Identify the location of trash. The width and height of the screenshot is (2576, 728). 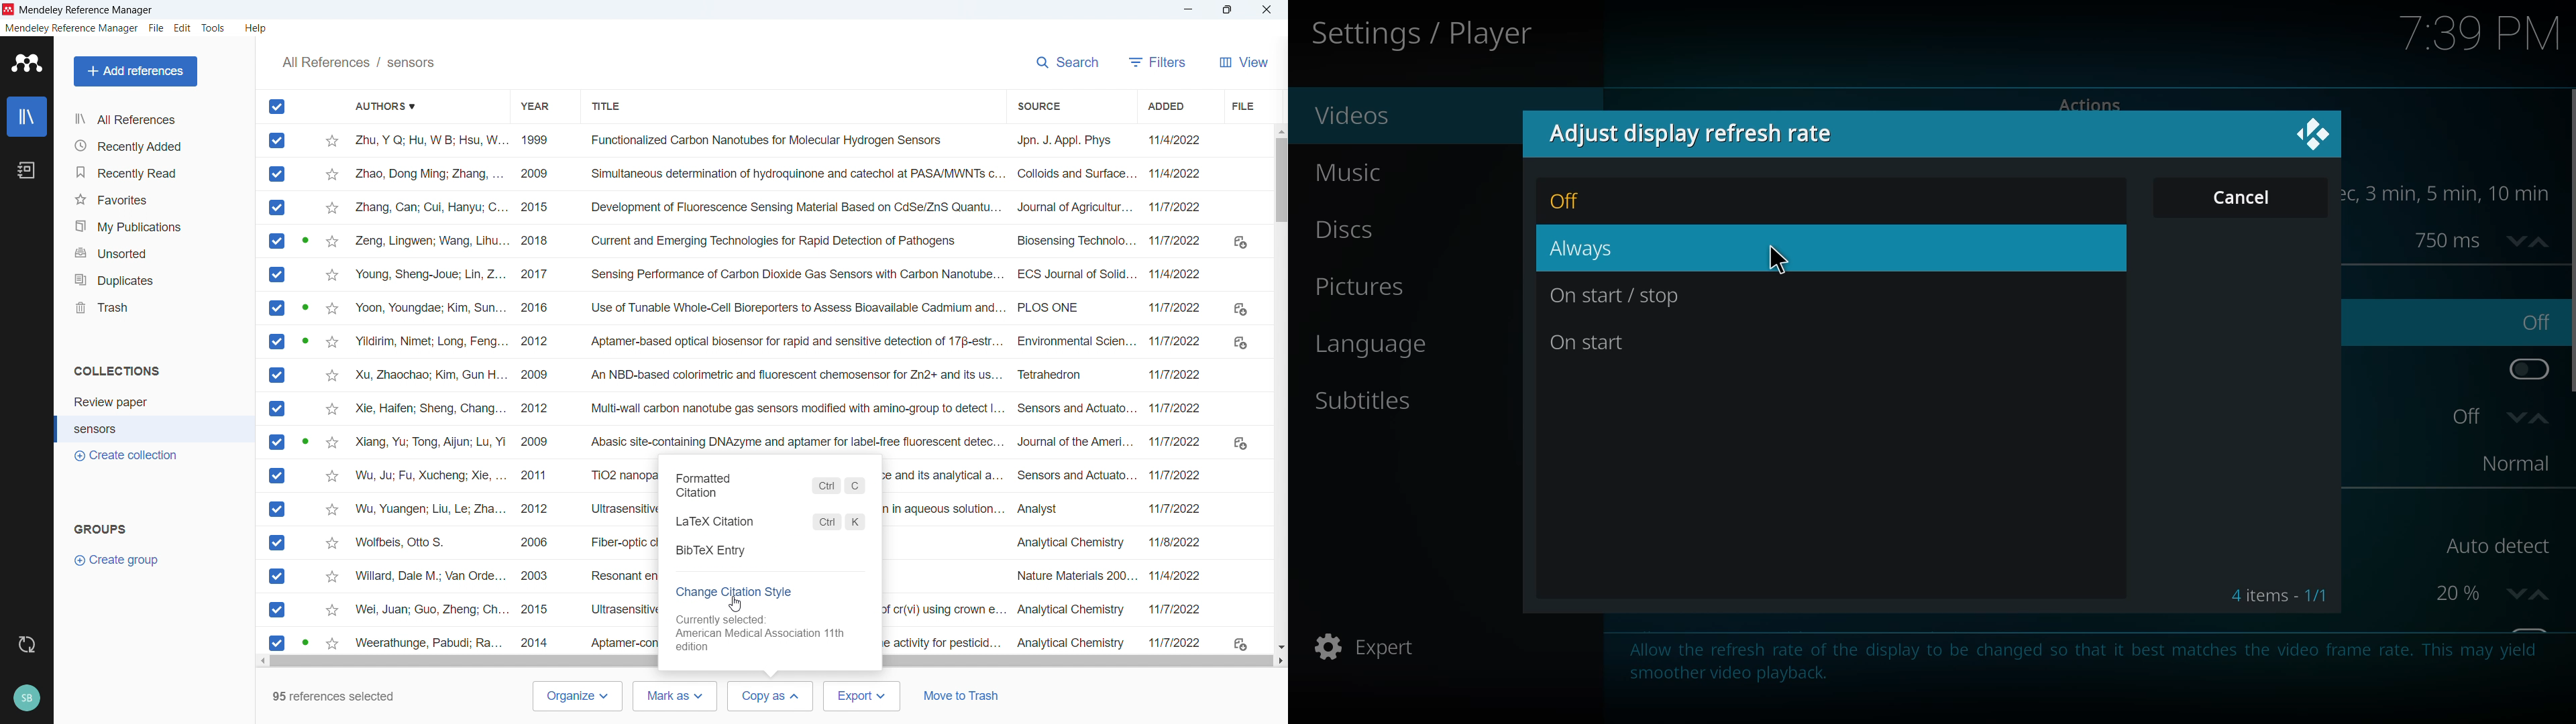
(153, 307).